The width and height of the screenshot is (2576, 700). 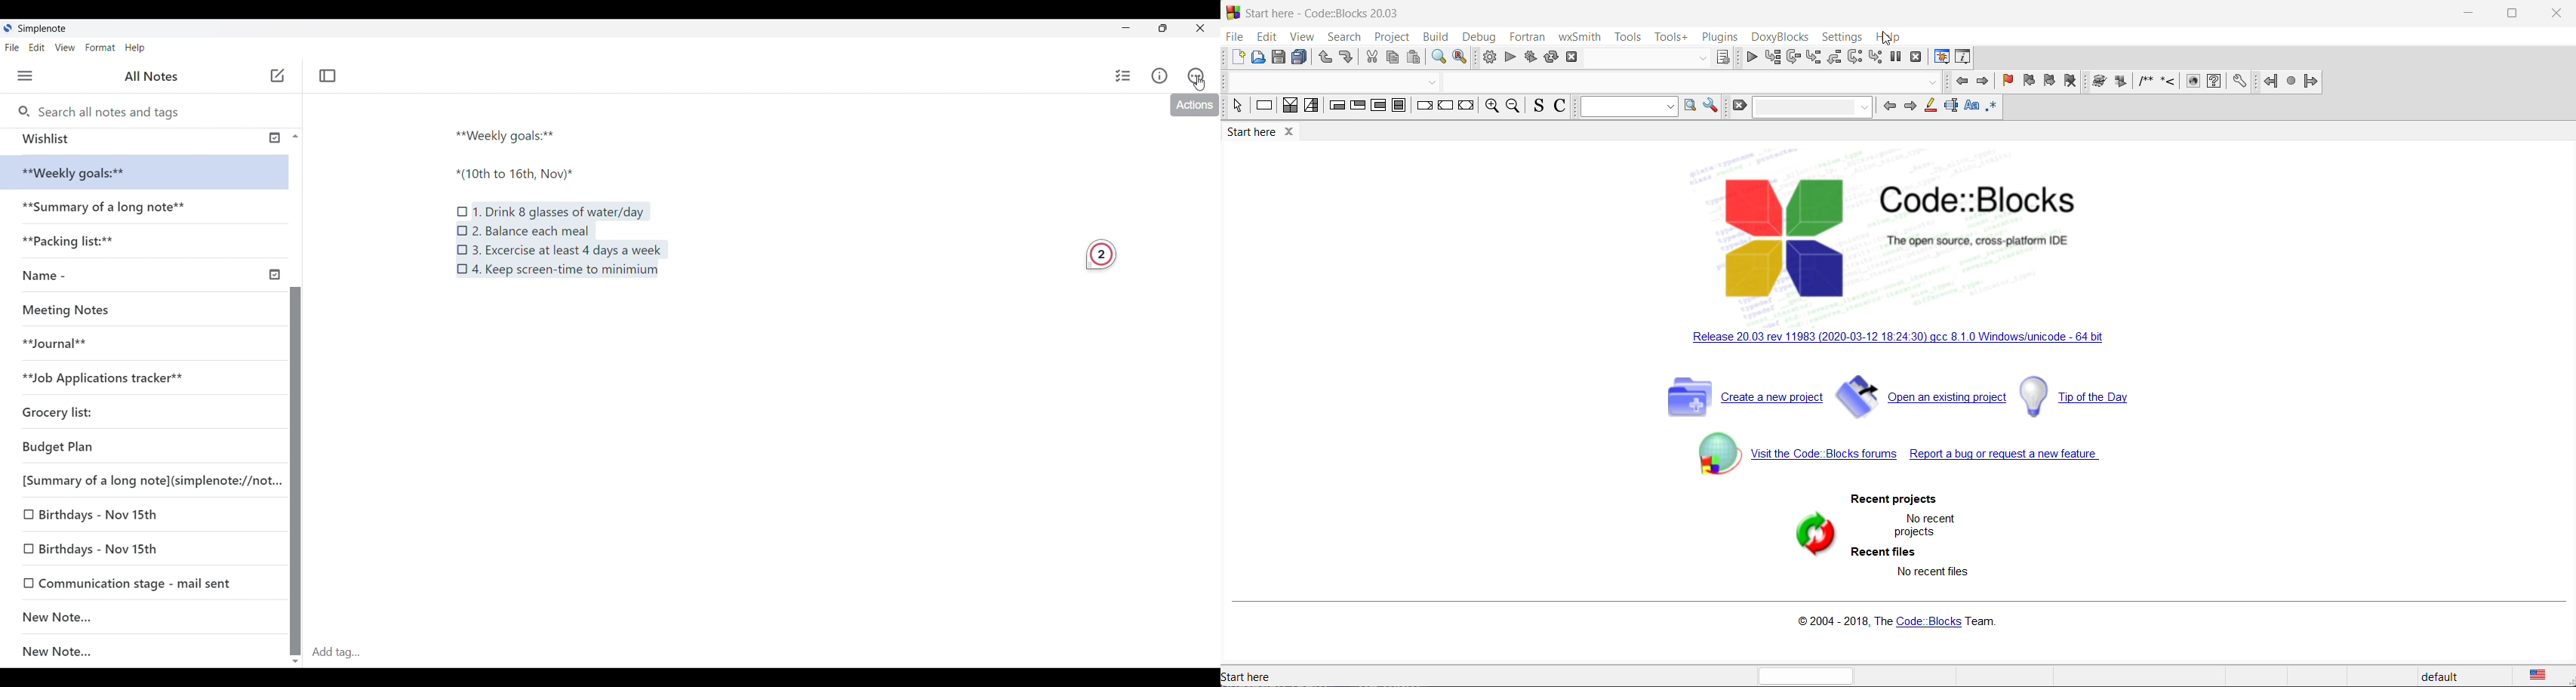 What do you see at coordinates (83, 173) in the screenshot?
I see `**Weekly goals:**` at bounding box center [83, 173].